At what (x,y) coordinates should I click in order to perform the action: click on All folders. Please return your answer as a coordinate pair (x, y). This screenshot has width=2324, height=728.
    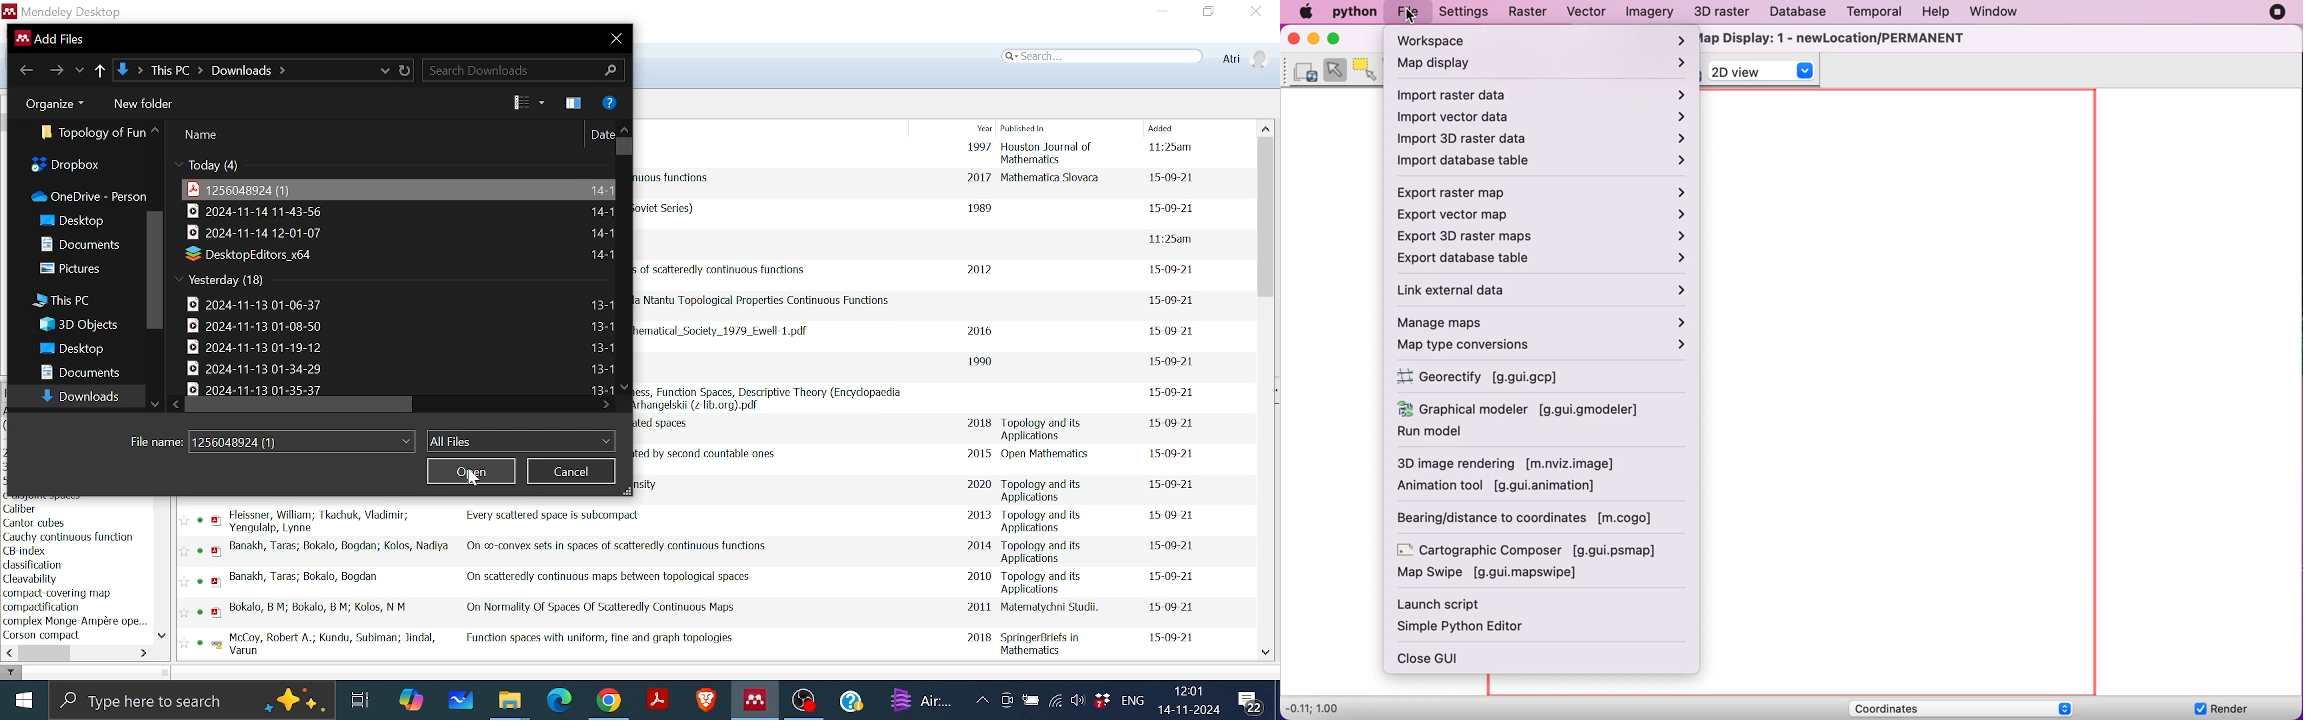
    Looking at the image, I should click on (158, 128).